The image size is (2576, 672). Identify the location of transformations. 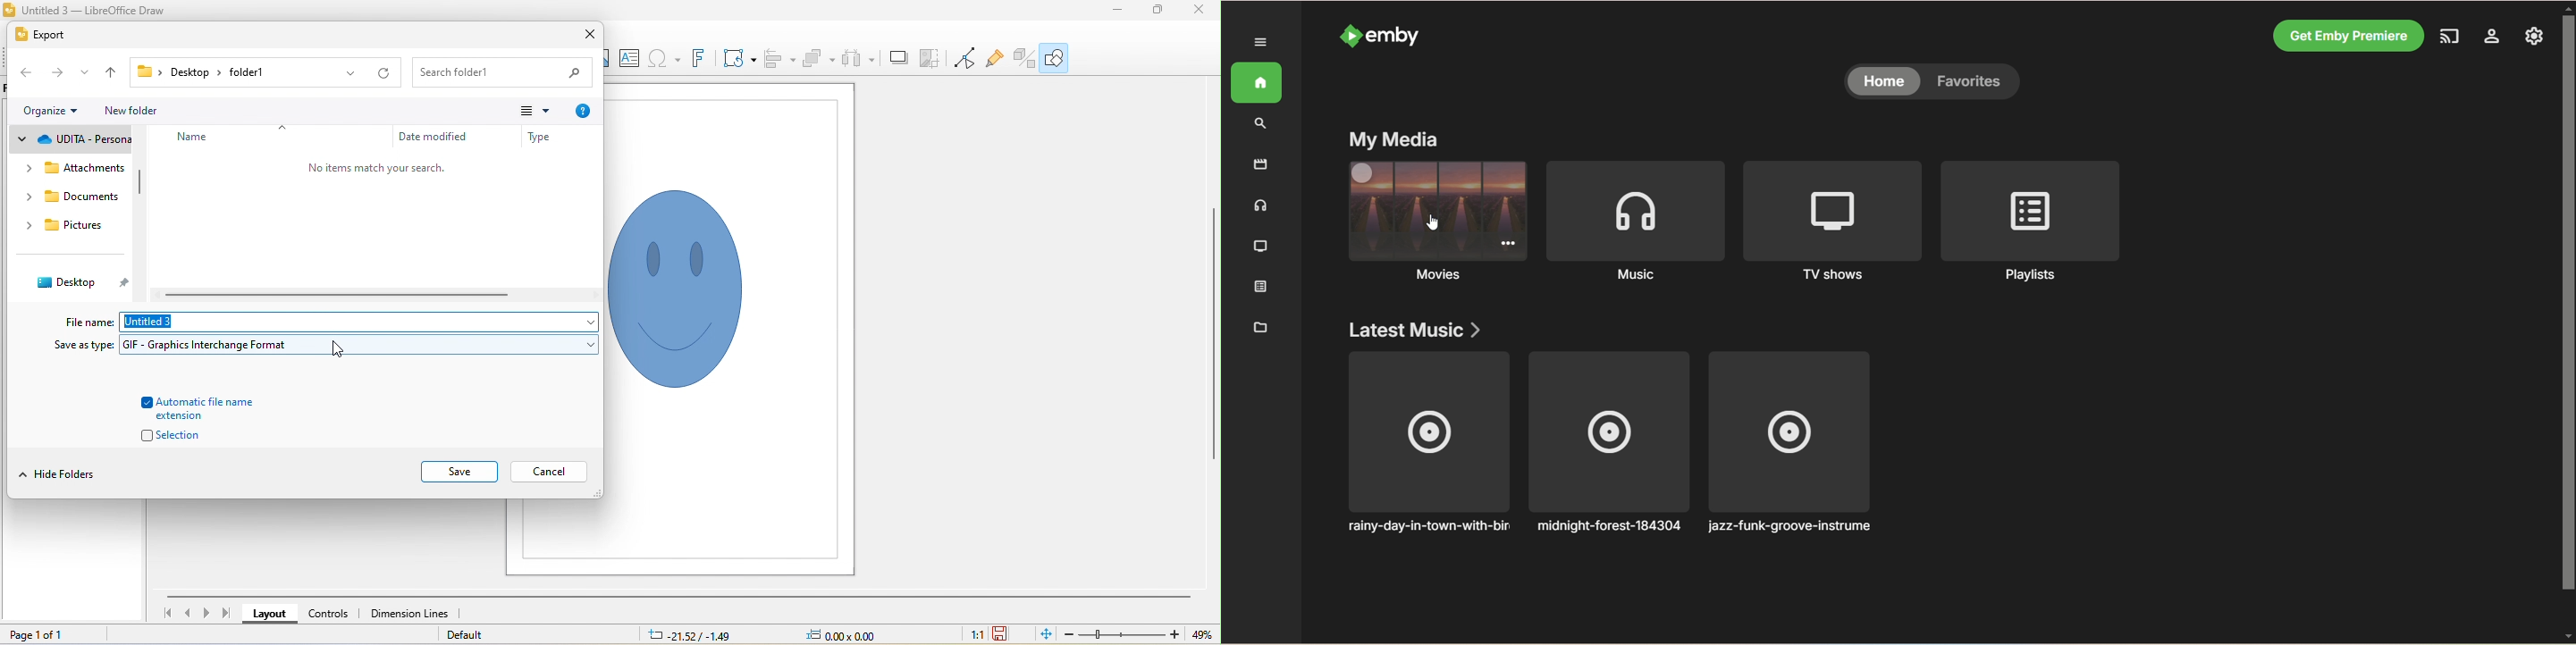
(739, 60).